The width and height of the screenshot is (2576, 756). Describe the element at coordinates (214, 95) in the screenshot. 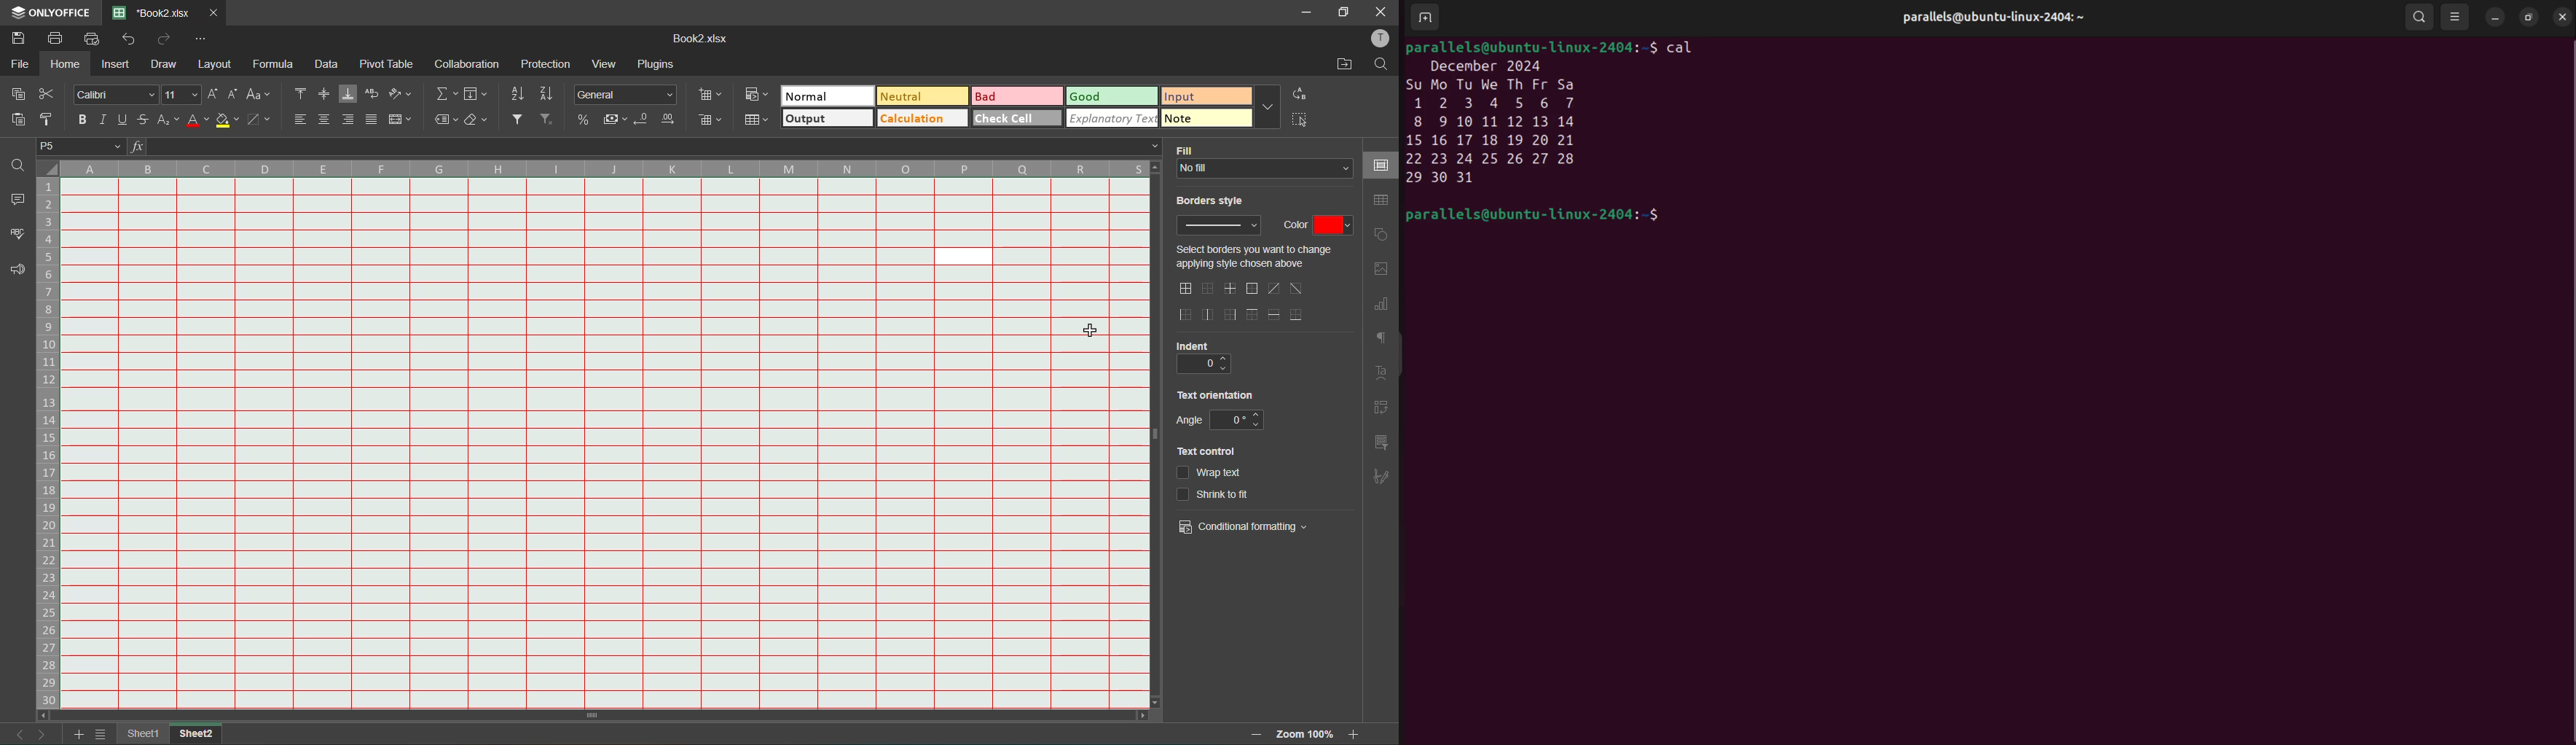

I see `increment size` at that location.